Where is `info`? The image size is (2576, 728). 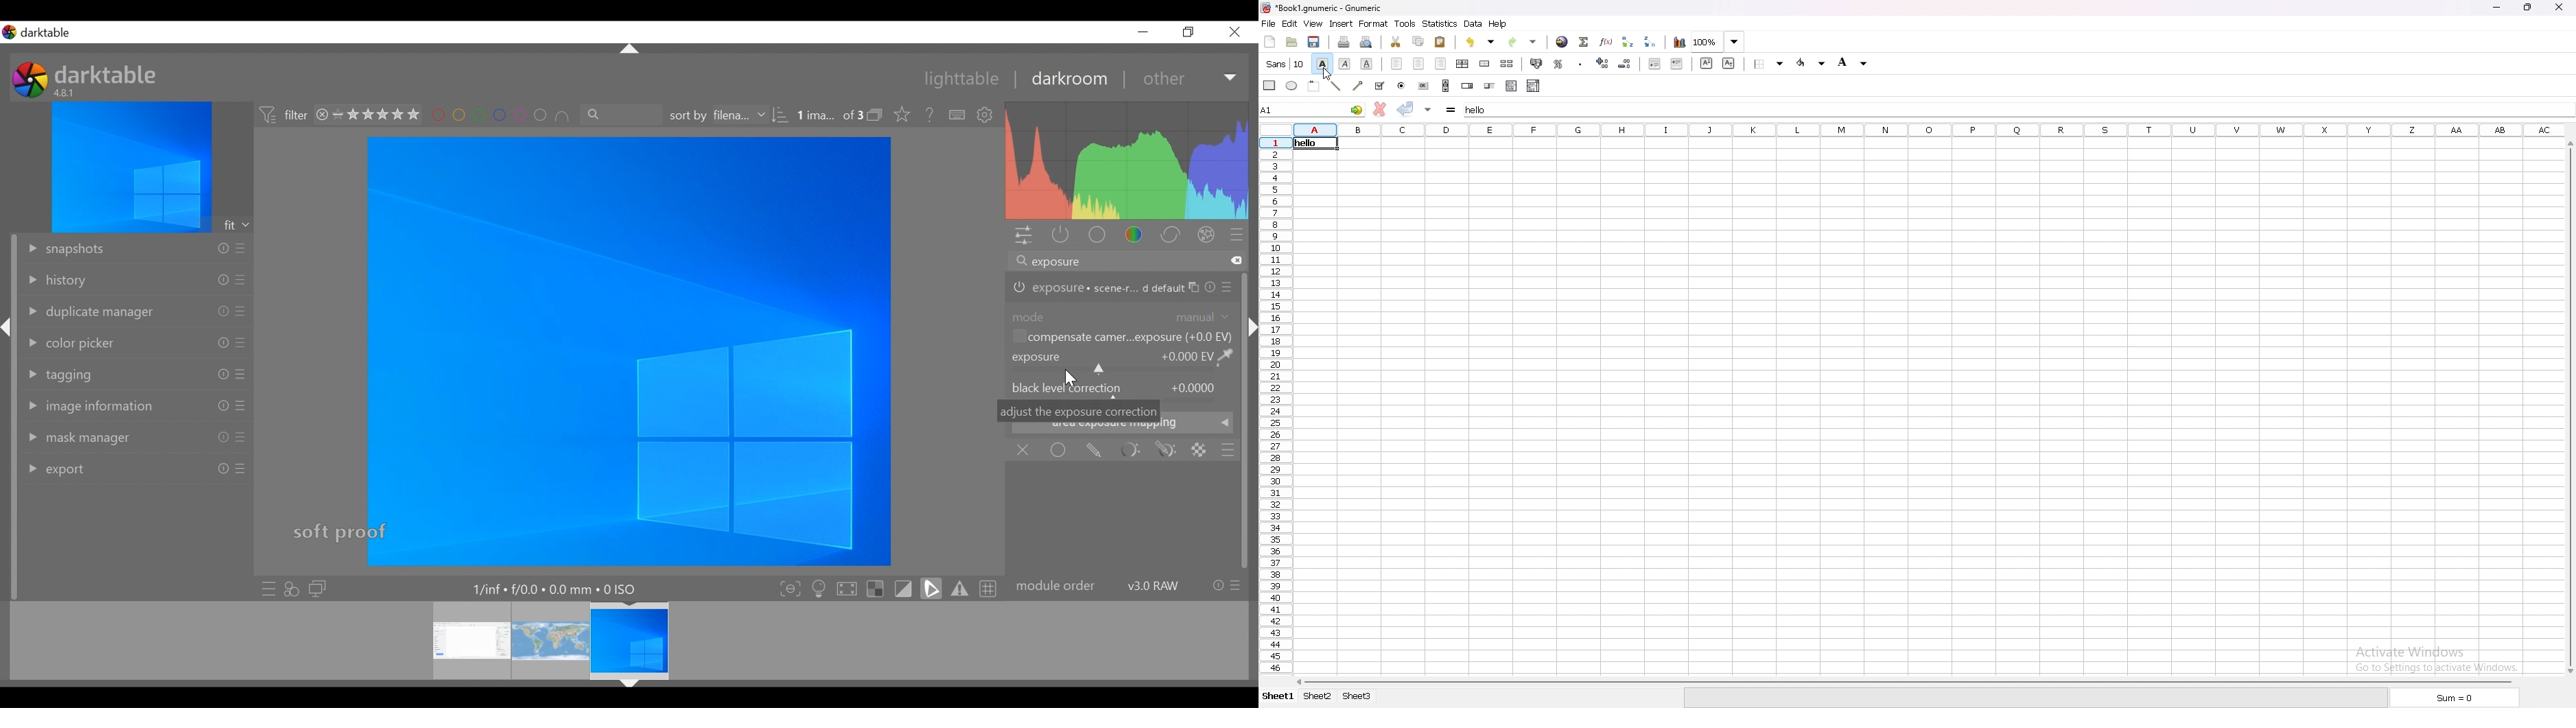 info is located at coordinates (222, 248).